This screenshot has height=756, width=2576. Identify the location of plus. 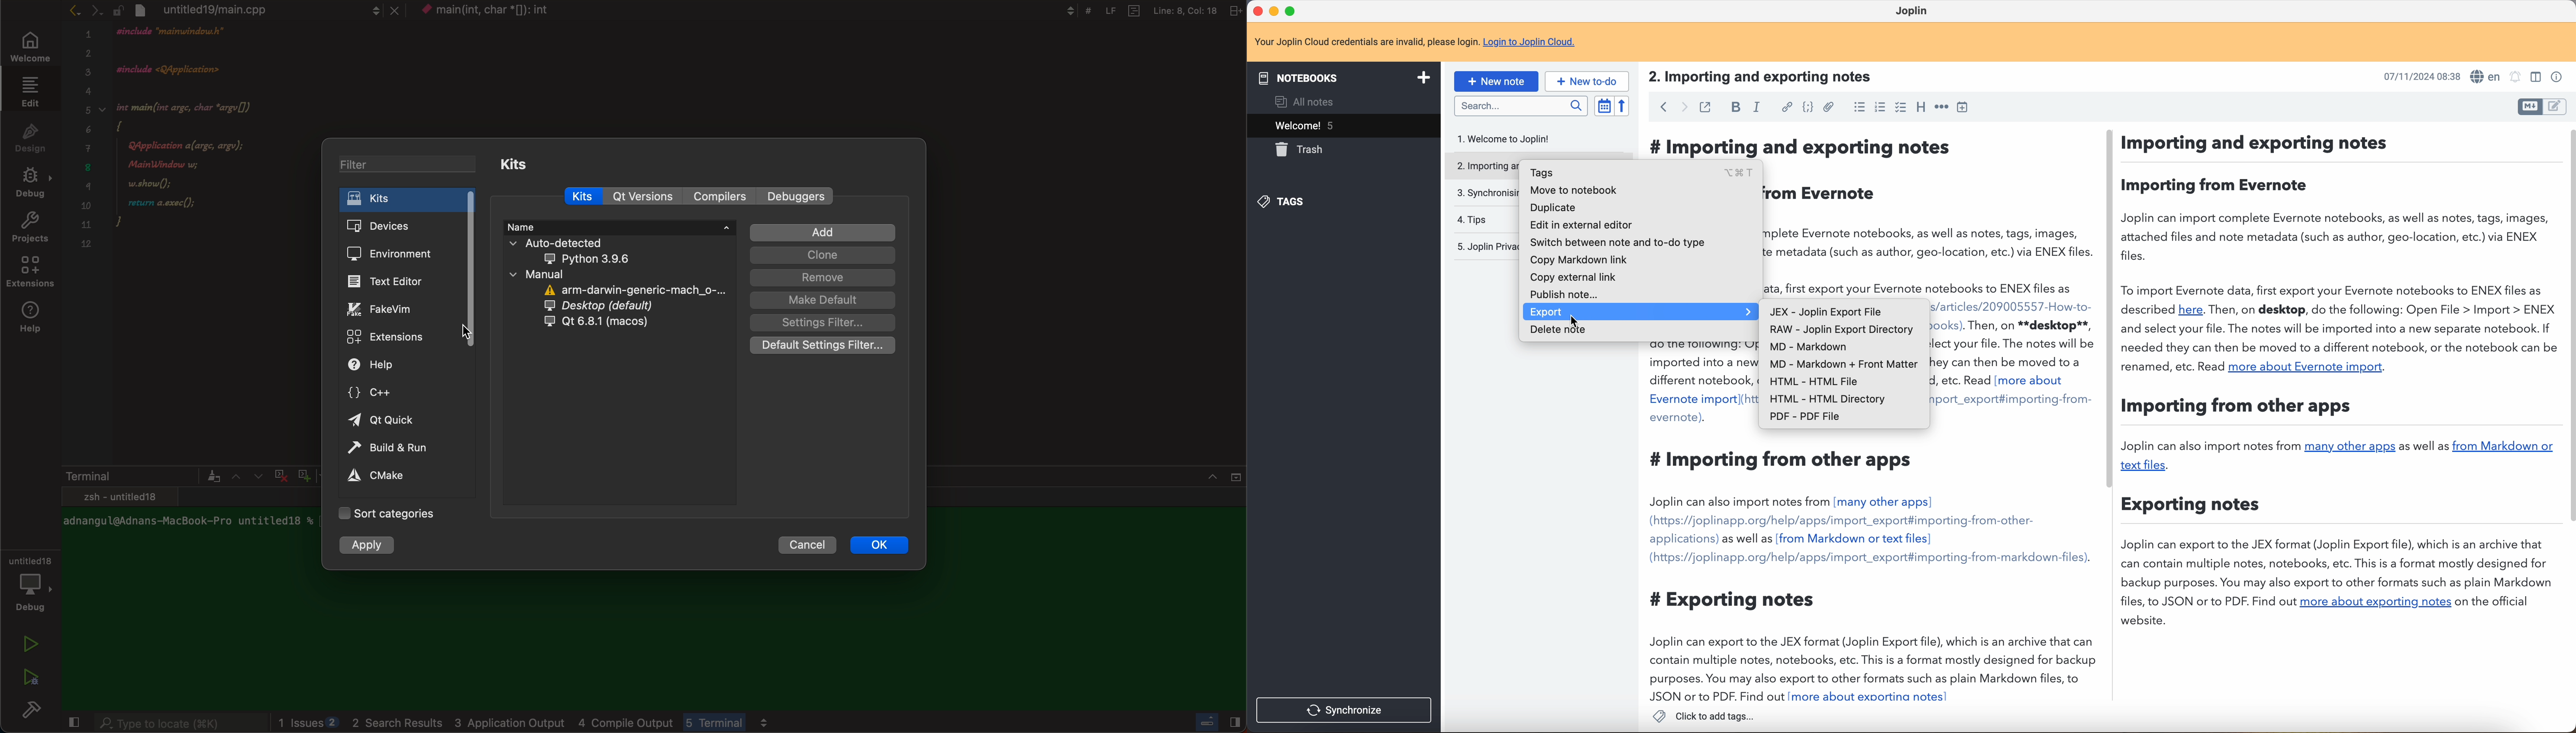
(302, 474).